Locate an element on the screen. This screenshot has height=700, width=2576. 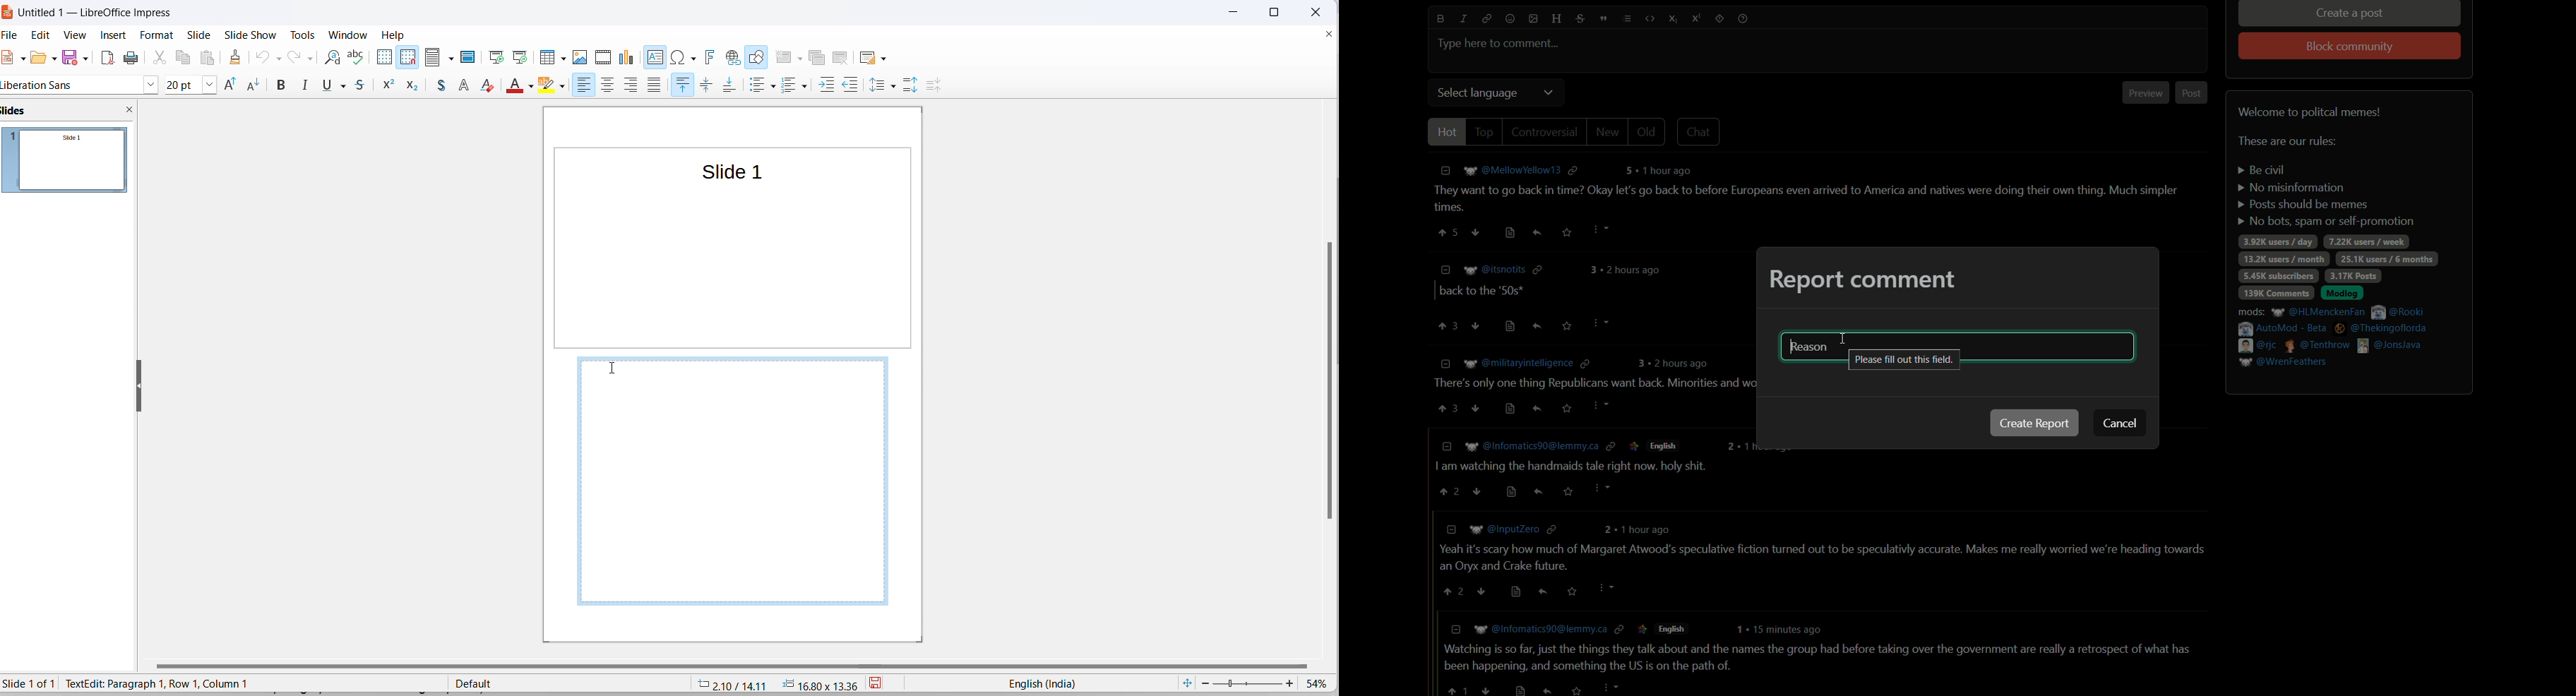
redo  is located at coordinates (295, 58).